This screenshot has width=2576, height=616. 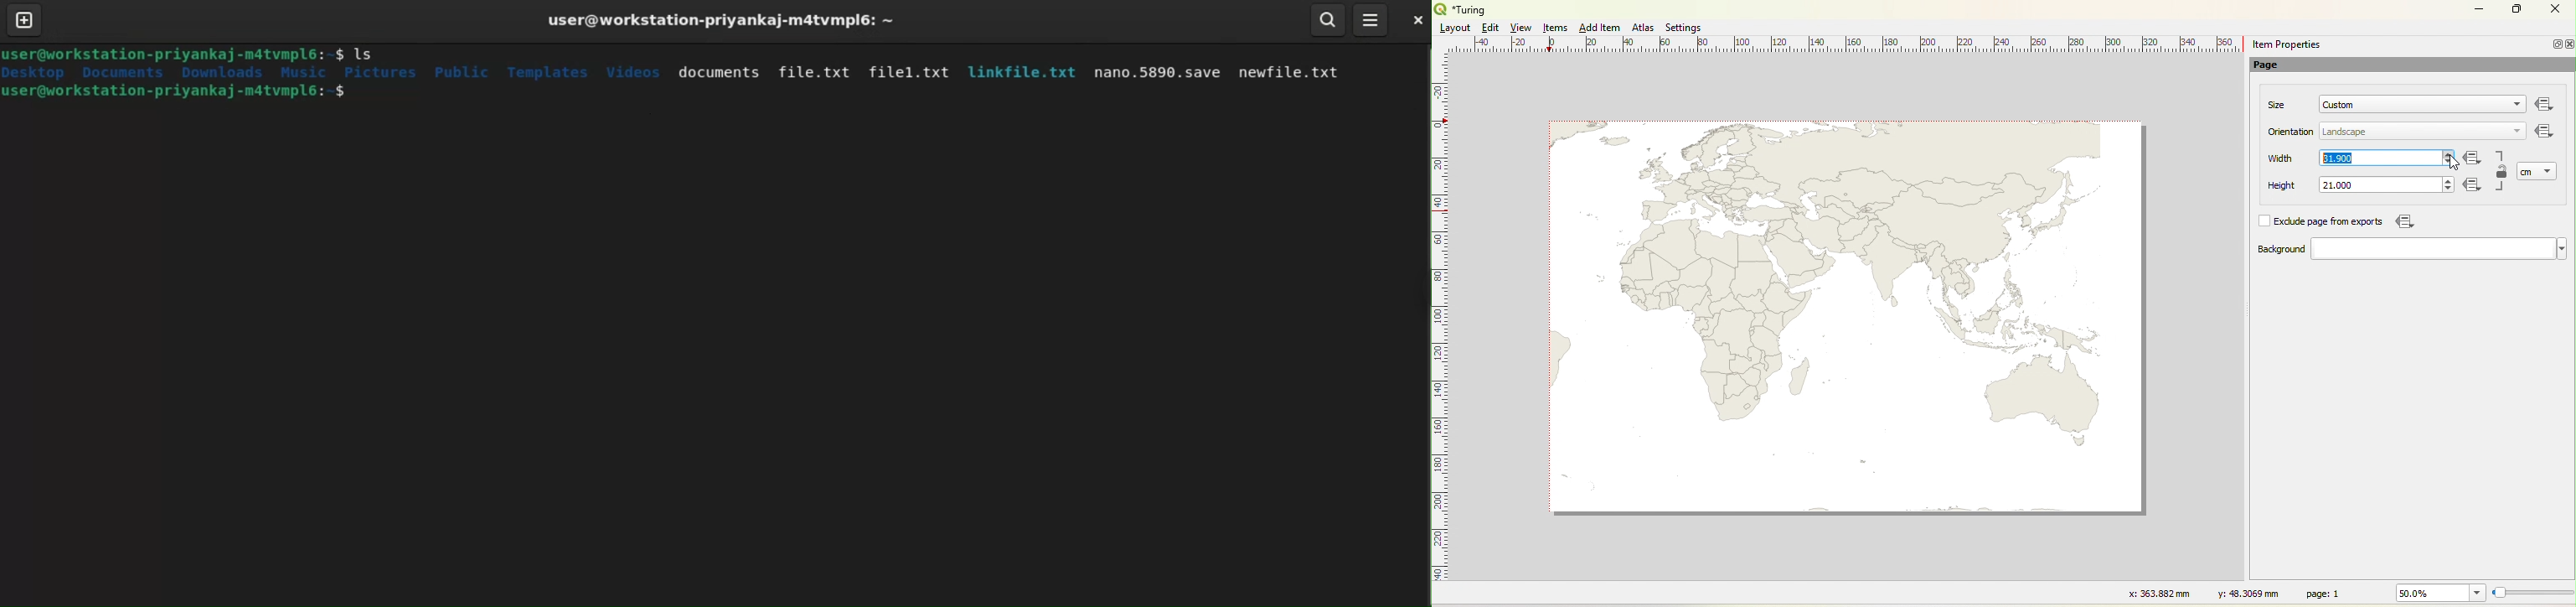 What do you see at coordinates (2281, 158) in the screenshot?
I see `Width` at bounding box center [2281, 158].